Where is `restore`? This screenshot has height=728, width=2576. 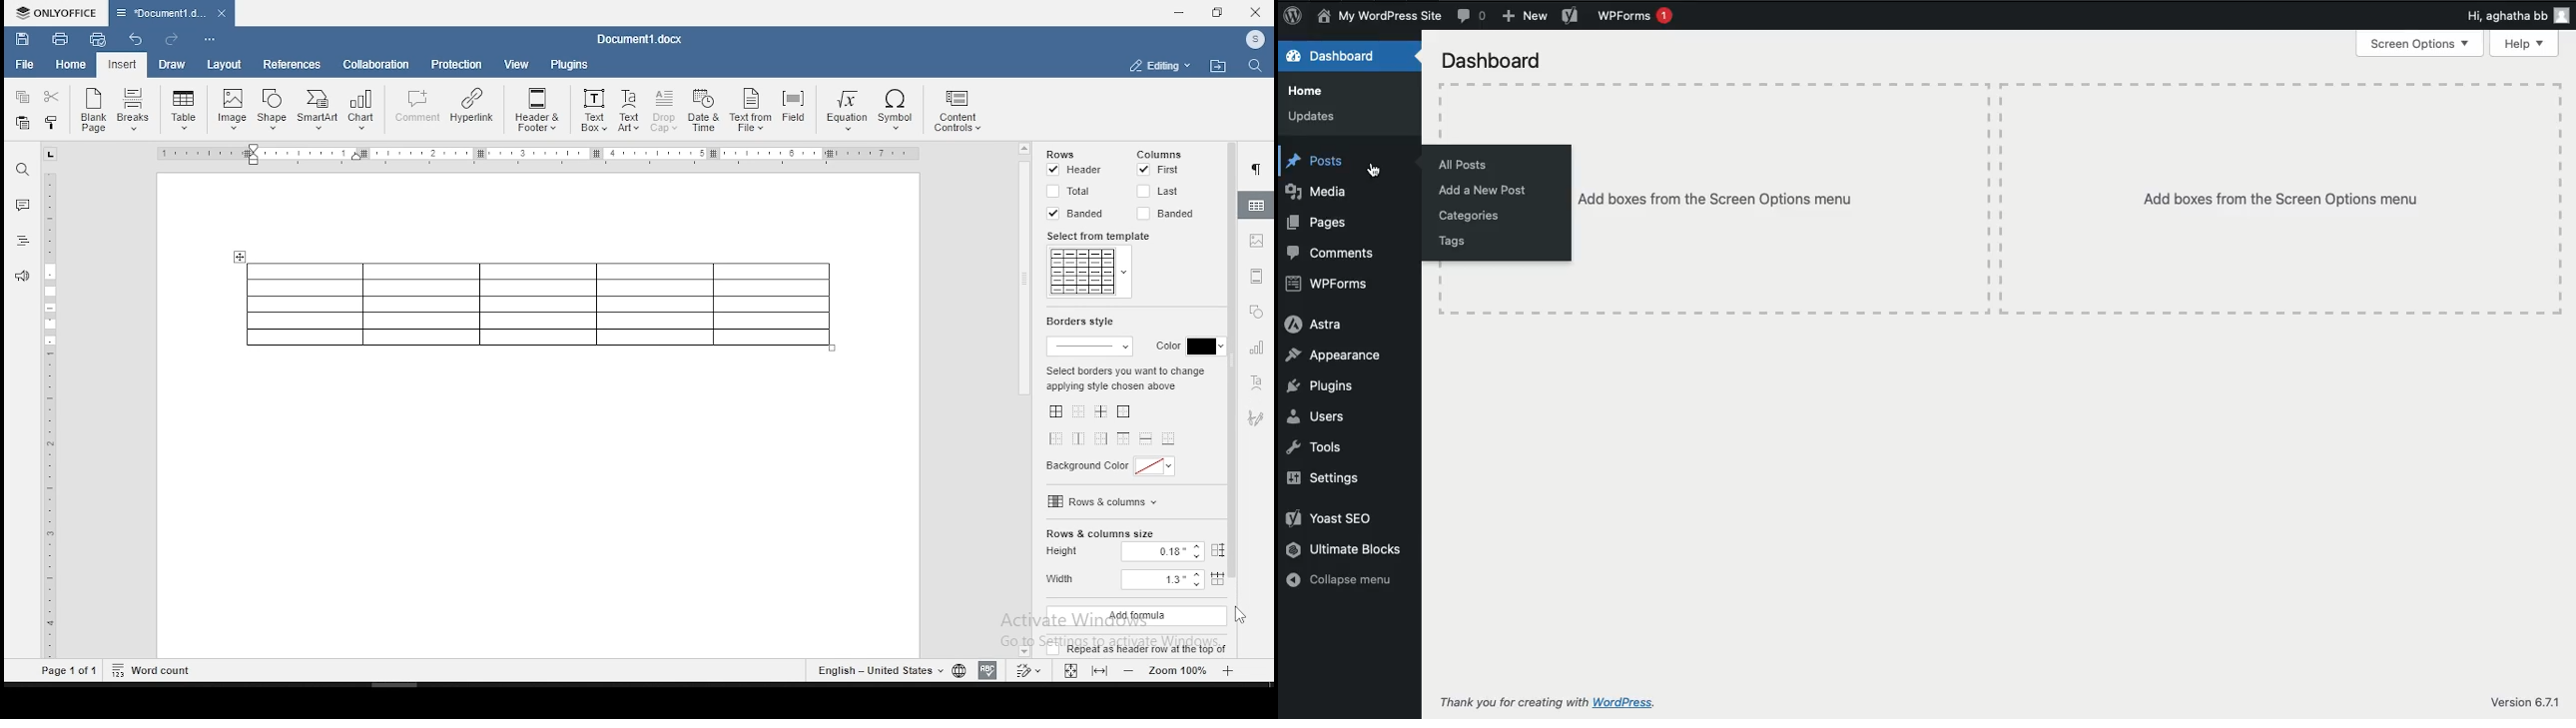
restore is located at coordinates (1217, 13).